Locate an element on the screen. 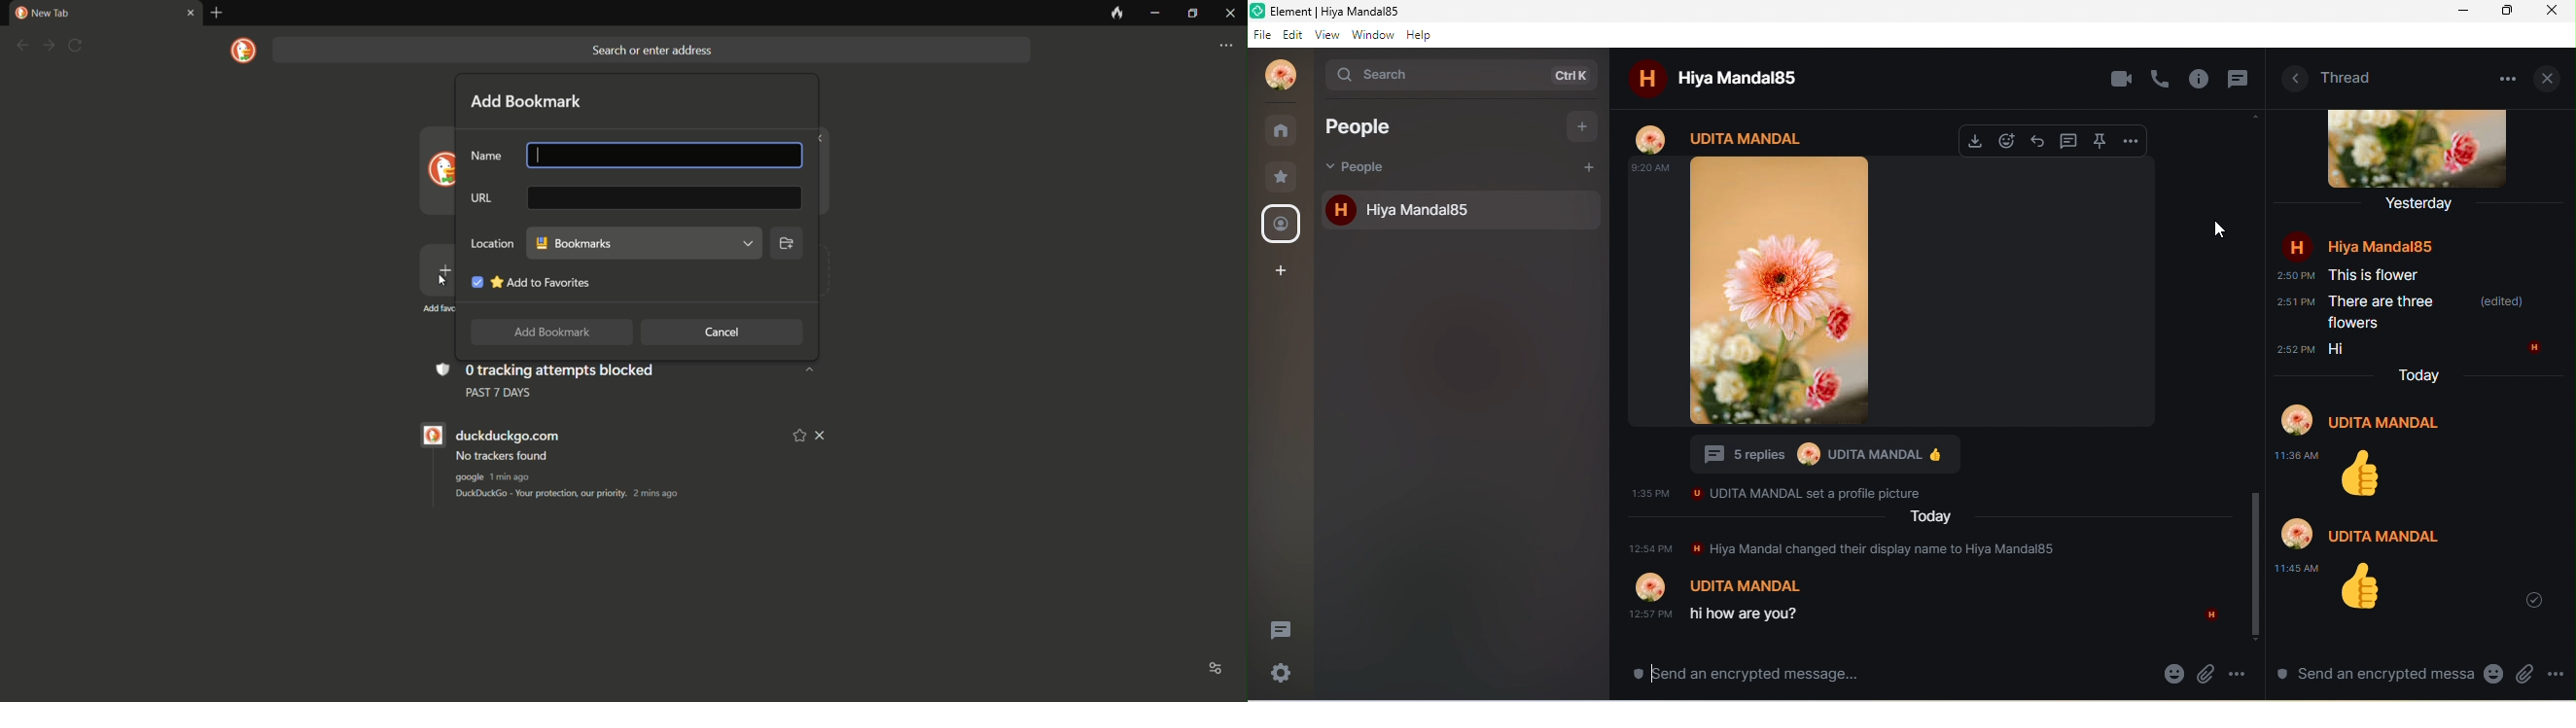 This screenshot has width=2576, height=728. close is located at coordinates (2550, 76).